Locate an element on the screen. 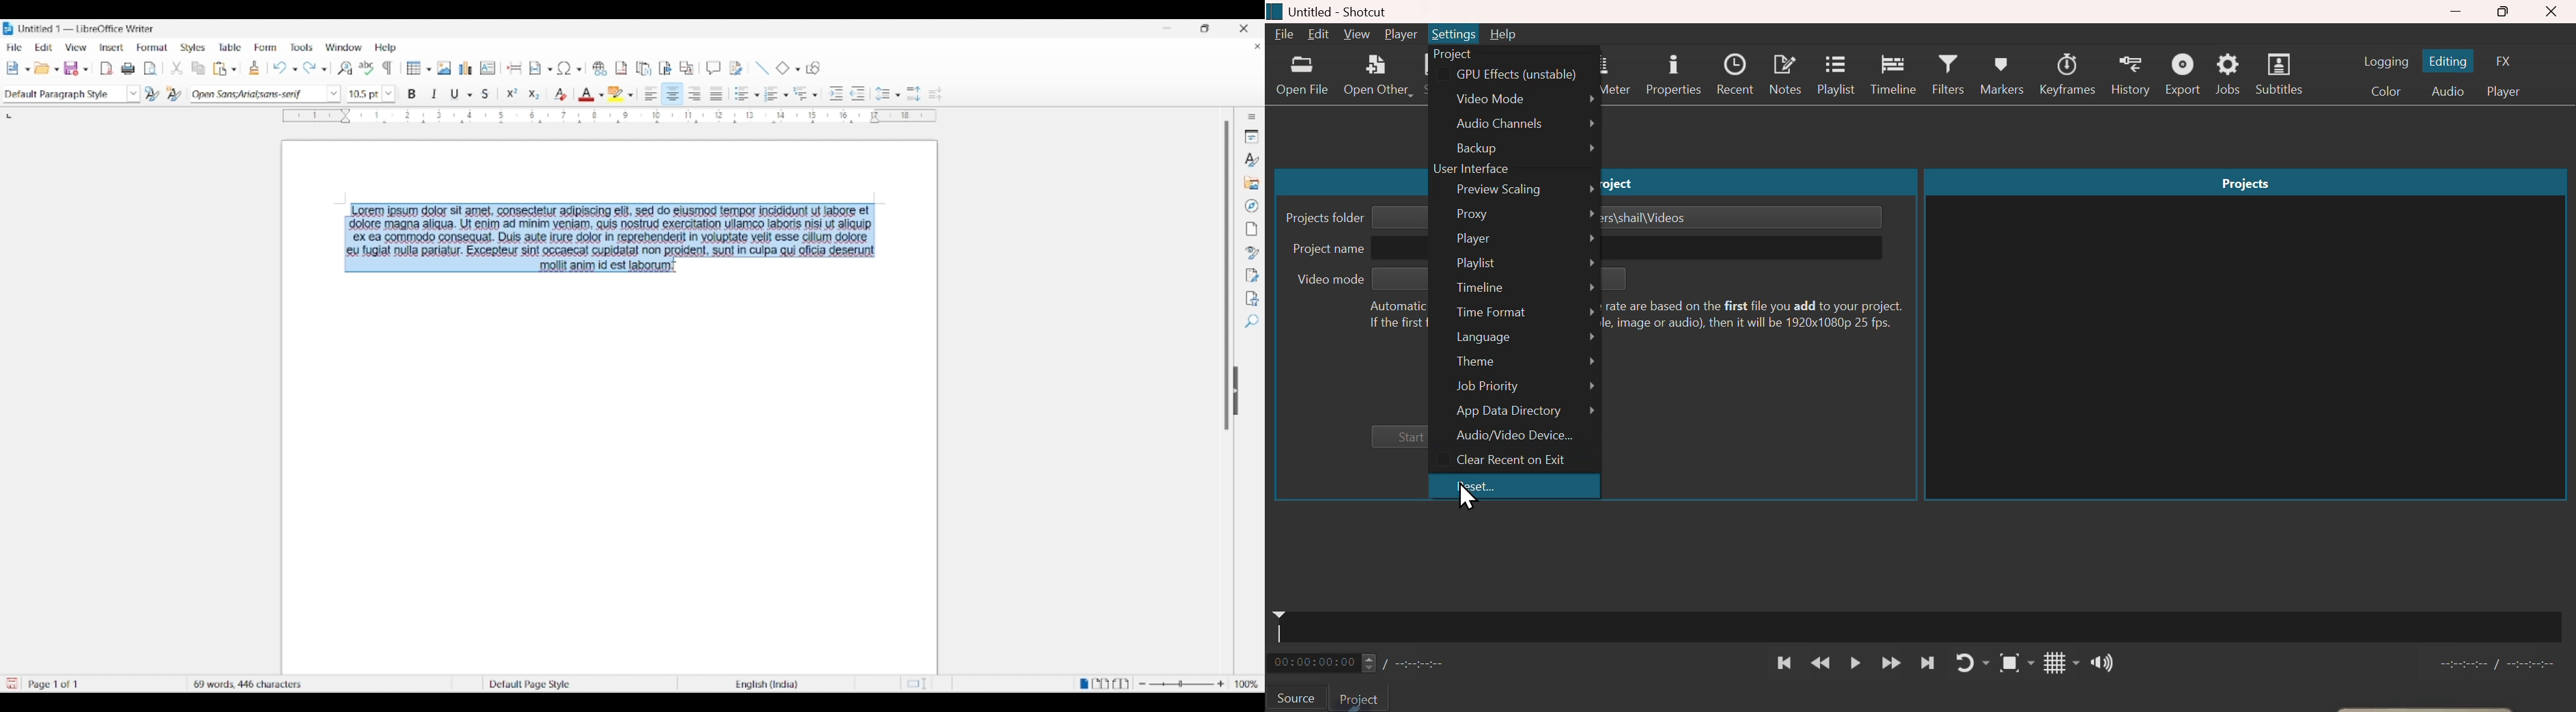 Image resolution: width=2576 pixels, height=728 pixels. Undo specific action is located at coordinates (295, 69).